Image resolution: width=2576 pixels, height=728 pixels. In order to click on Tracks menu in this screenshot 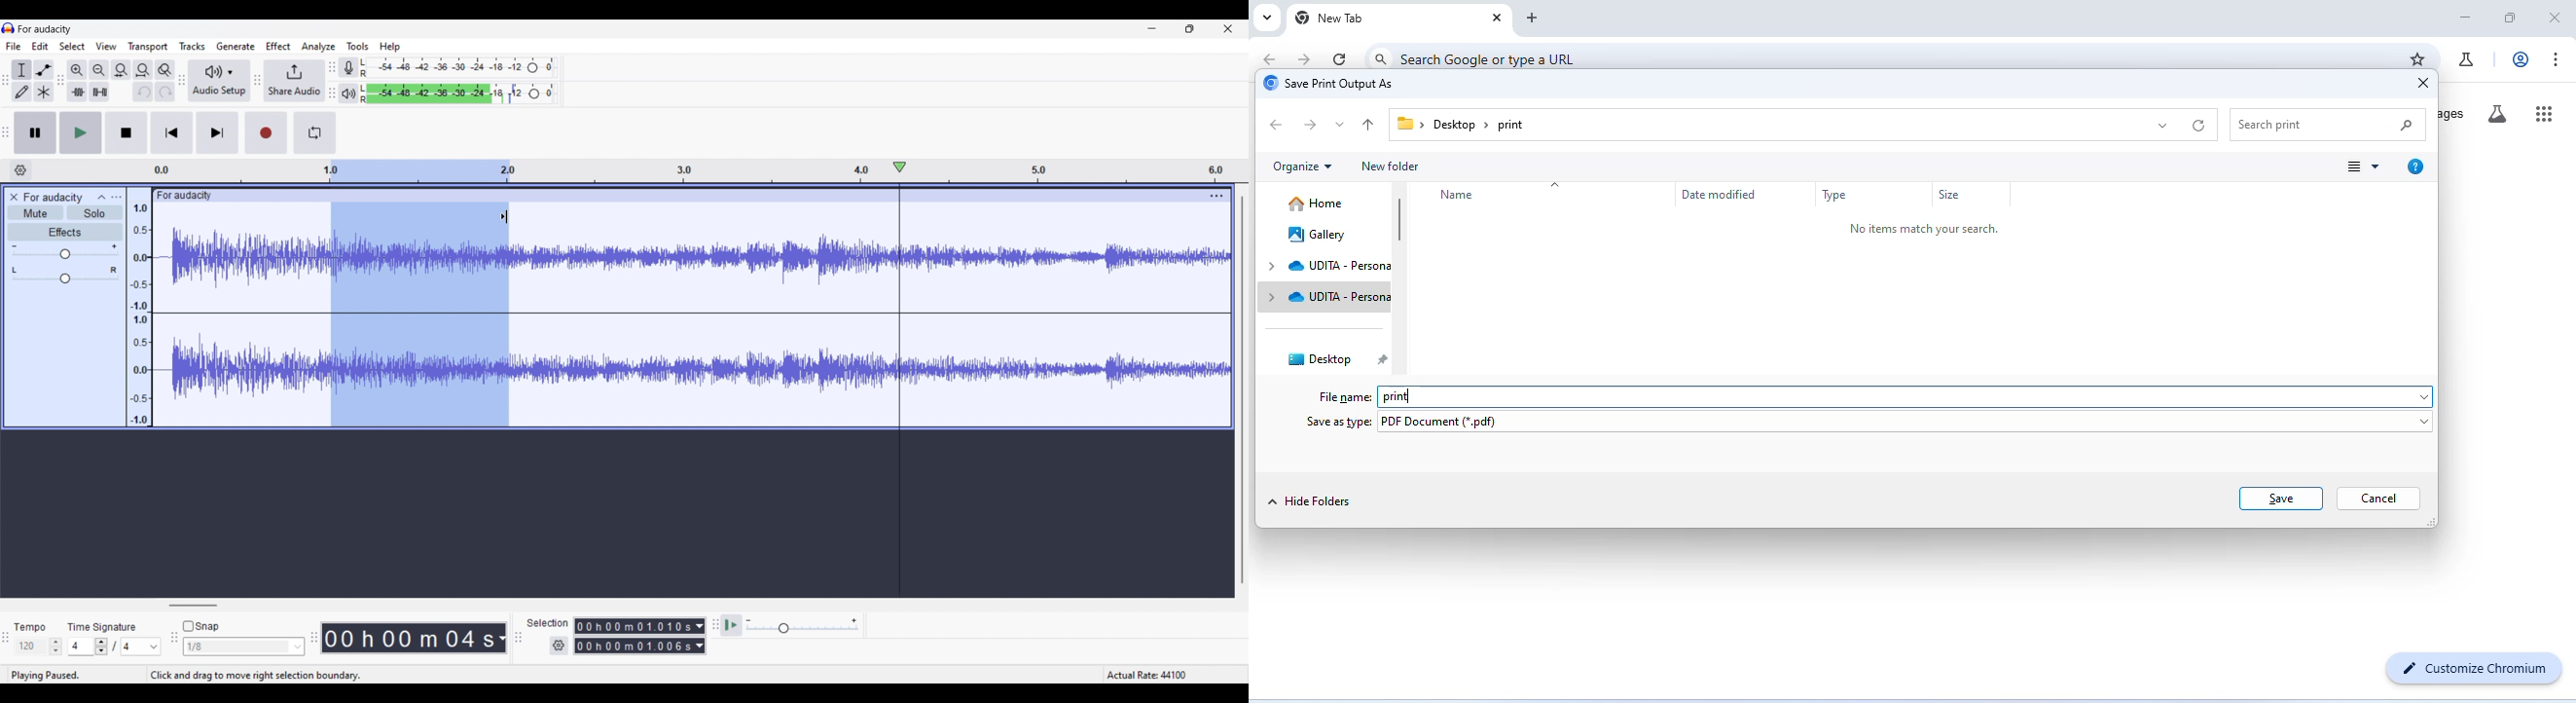, I will do `click(193, 46)`.